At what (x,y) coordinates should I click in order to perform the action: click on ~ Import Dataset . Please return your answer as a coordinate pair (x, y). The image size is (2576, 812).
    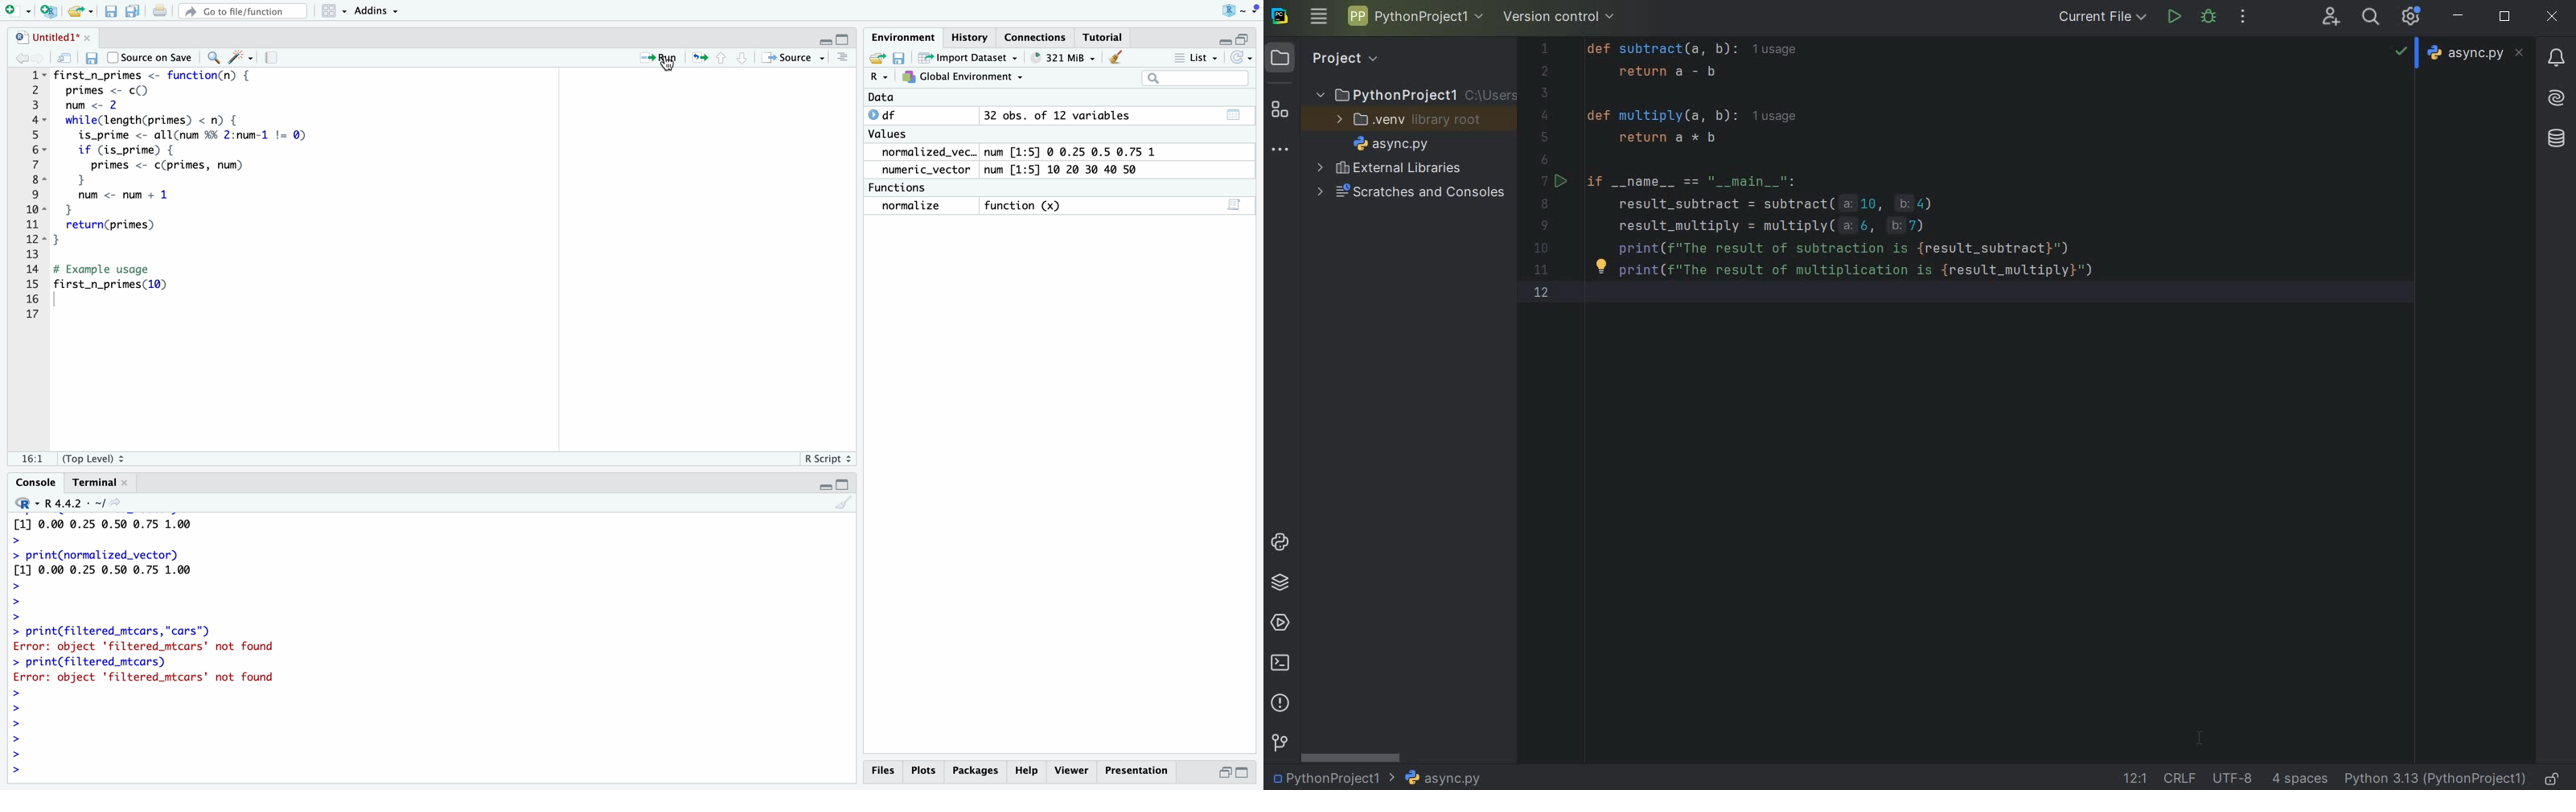
    Looking at the image, I should click on (967, 57).